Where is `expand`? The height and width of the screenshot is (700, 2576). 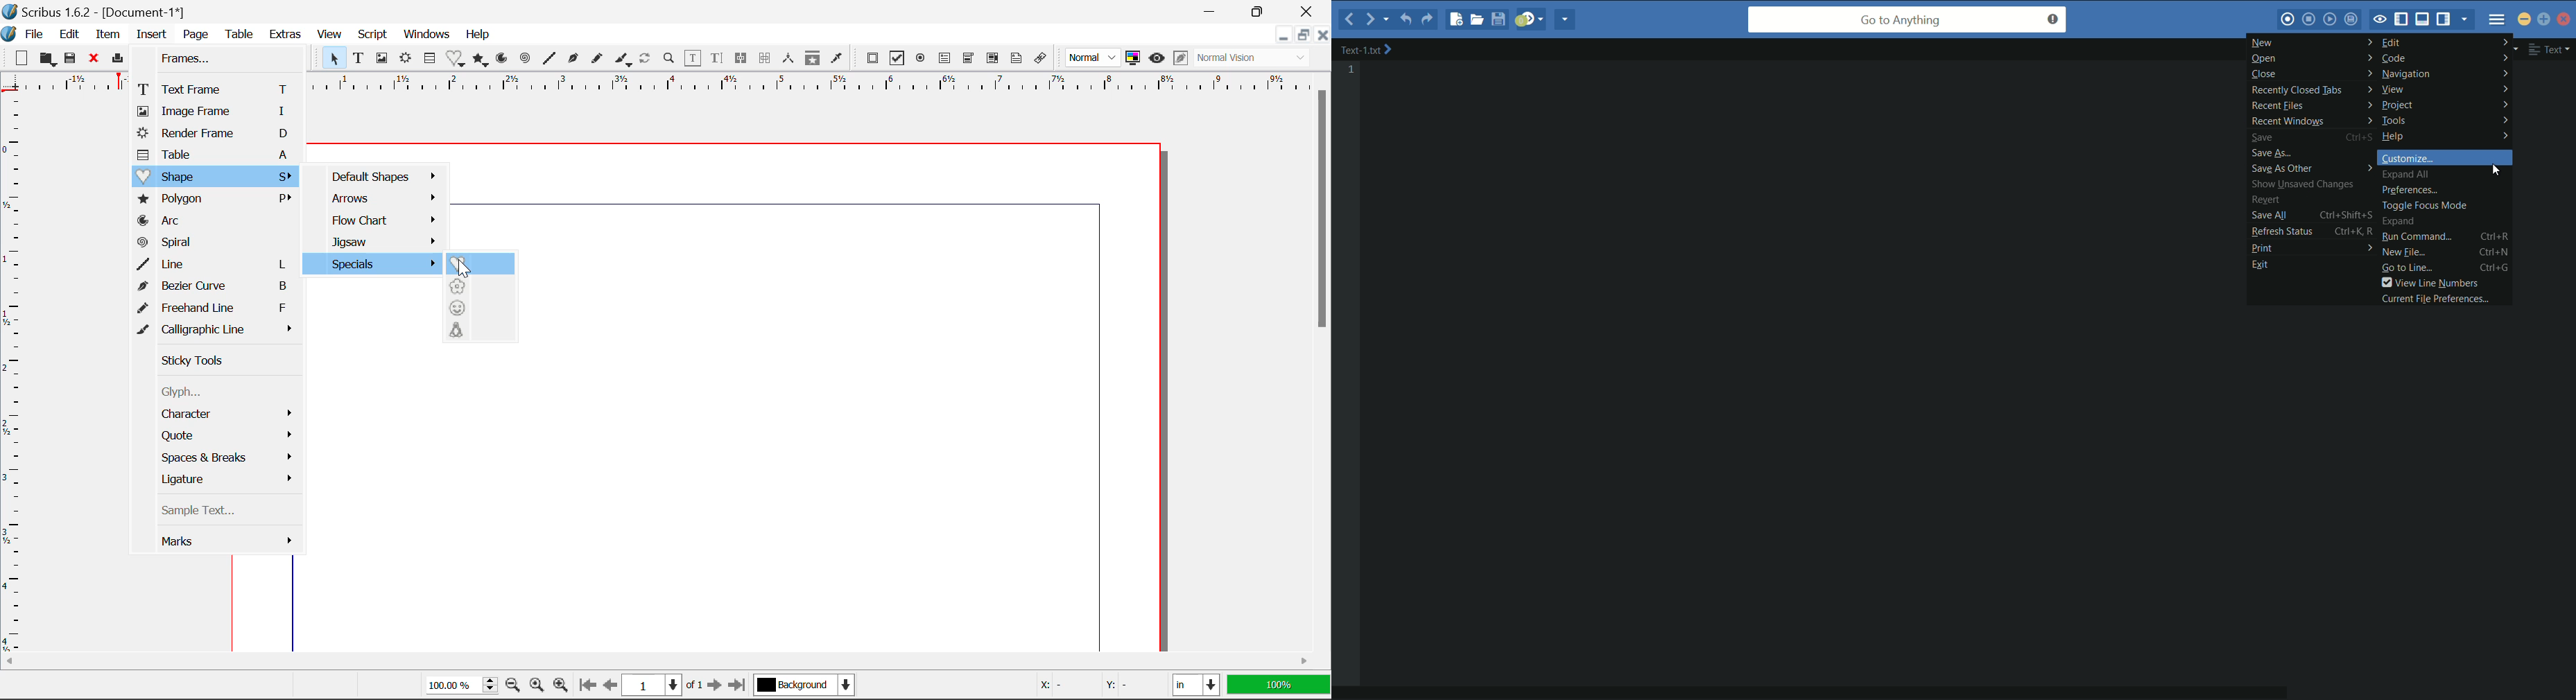 expand is located at coordinates (2401, 222).